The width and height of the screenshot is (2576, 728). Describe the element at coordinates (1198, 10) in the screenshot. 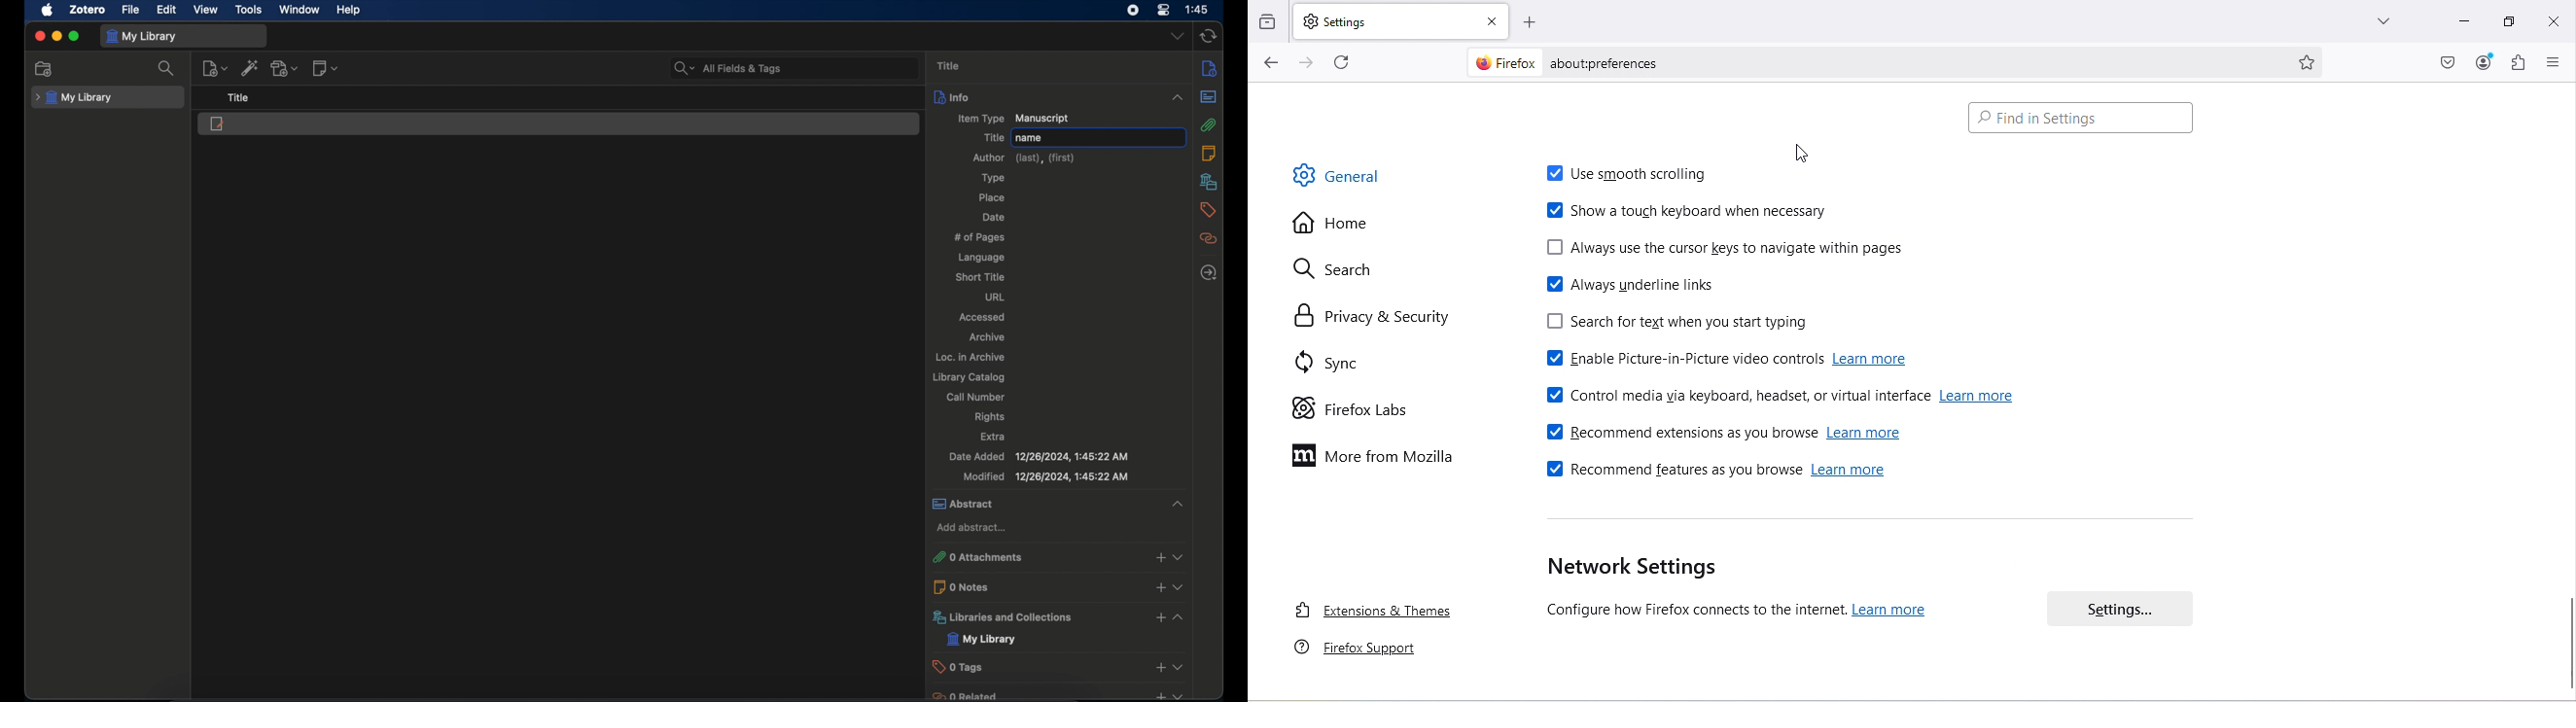

I see `1:45` at that location.